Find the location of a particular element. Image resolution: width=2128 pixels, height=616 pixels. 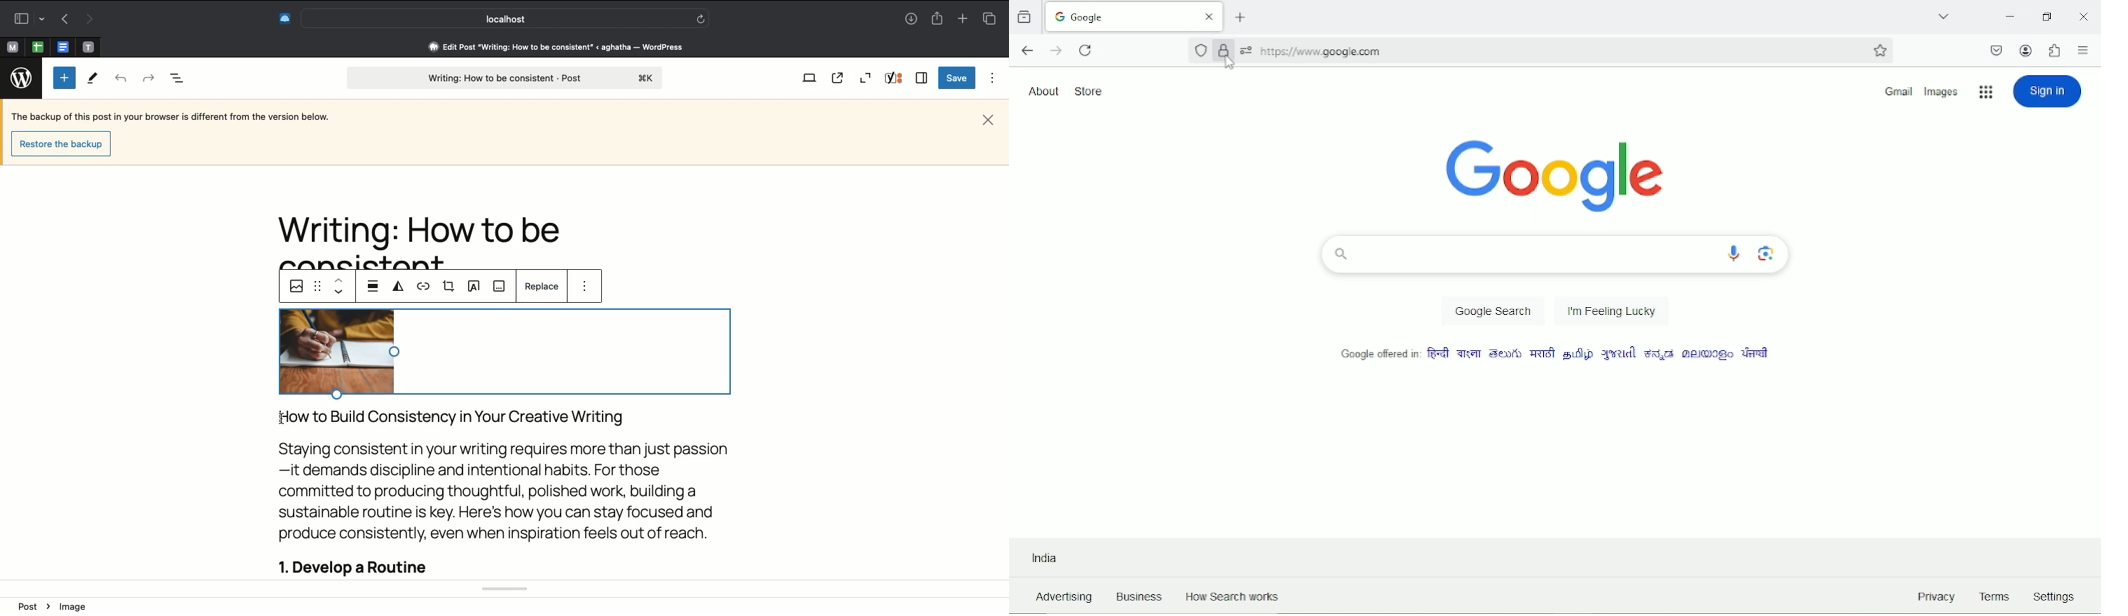

Go back is located at coordinates (1027, 50).